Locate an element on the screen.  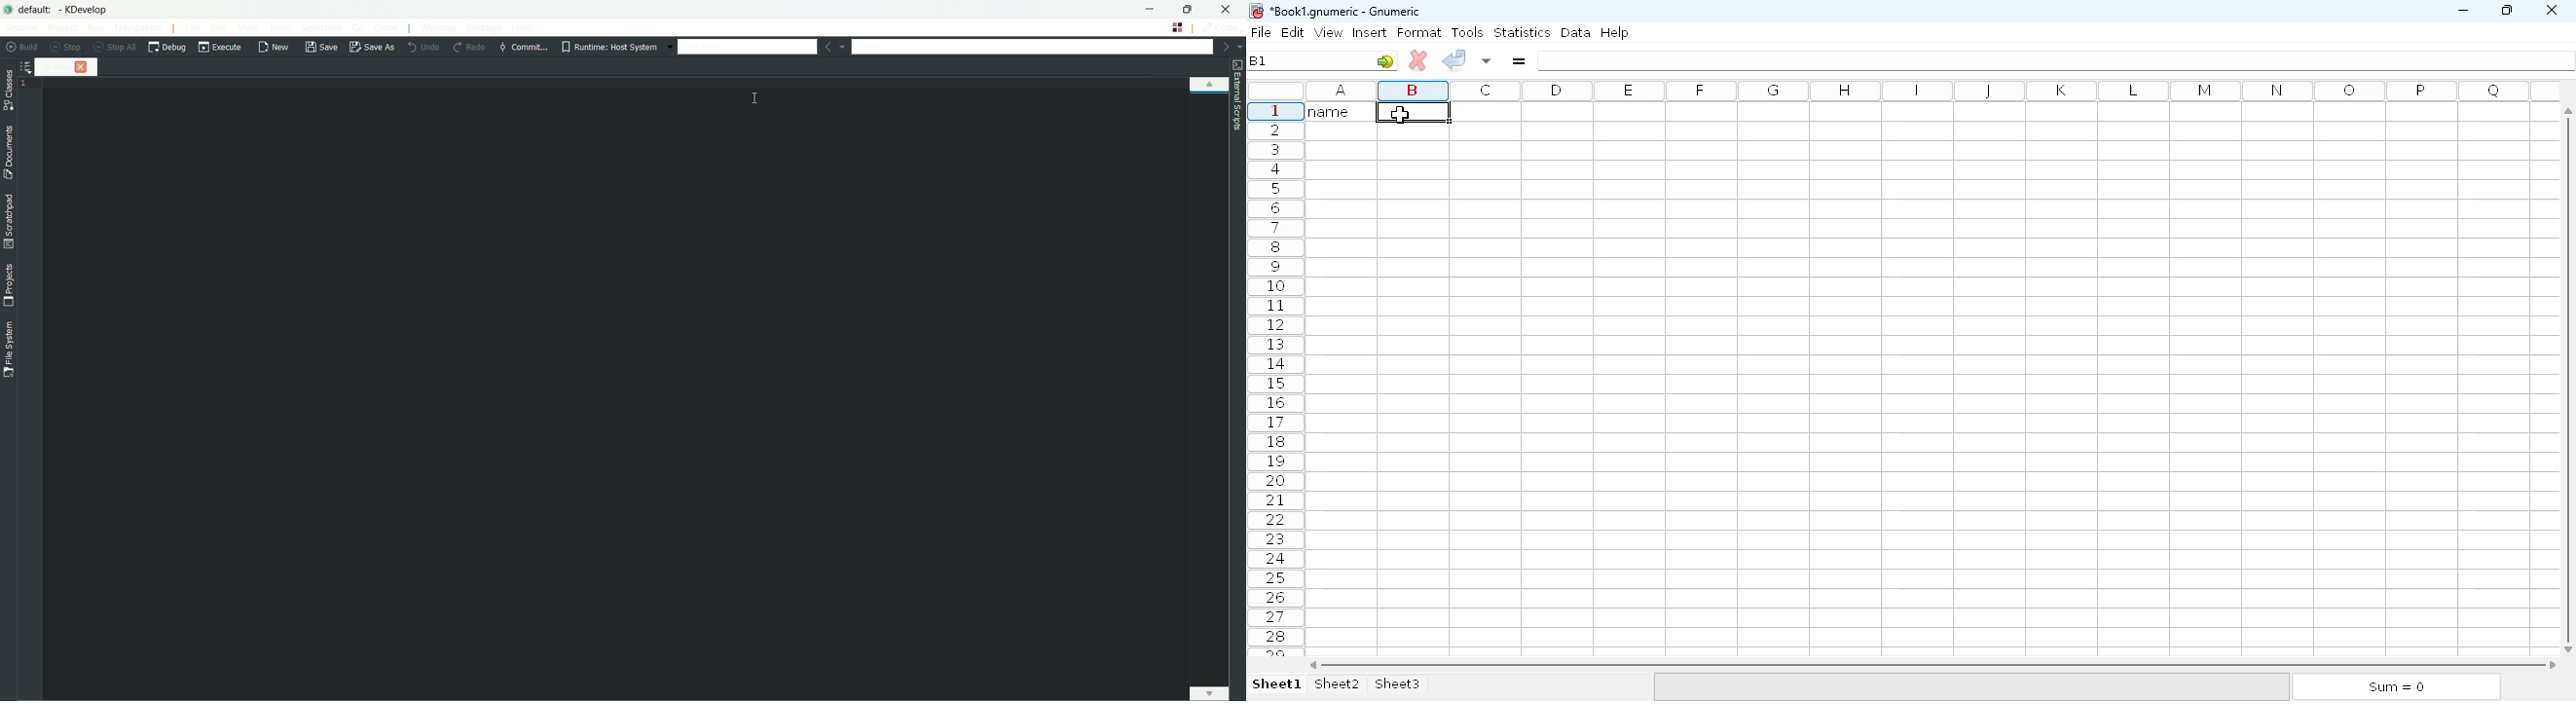
minimize is located at coordinates (1151, 8).